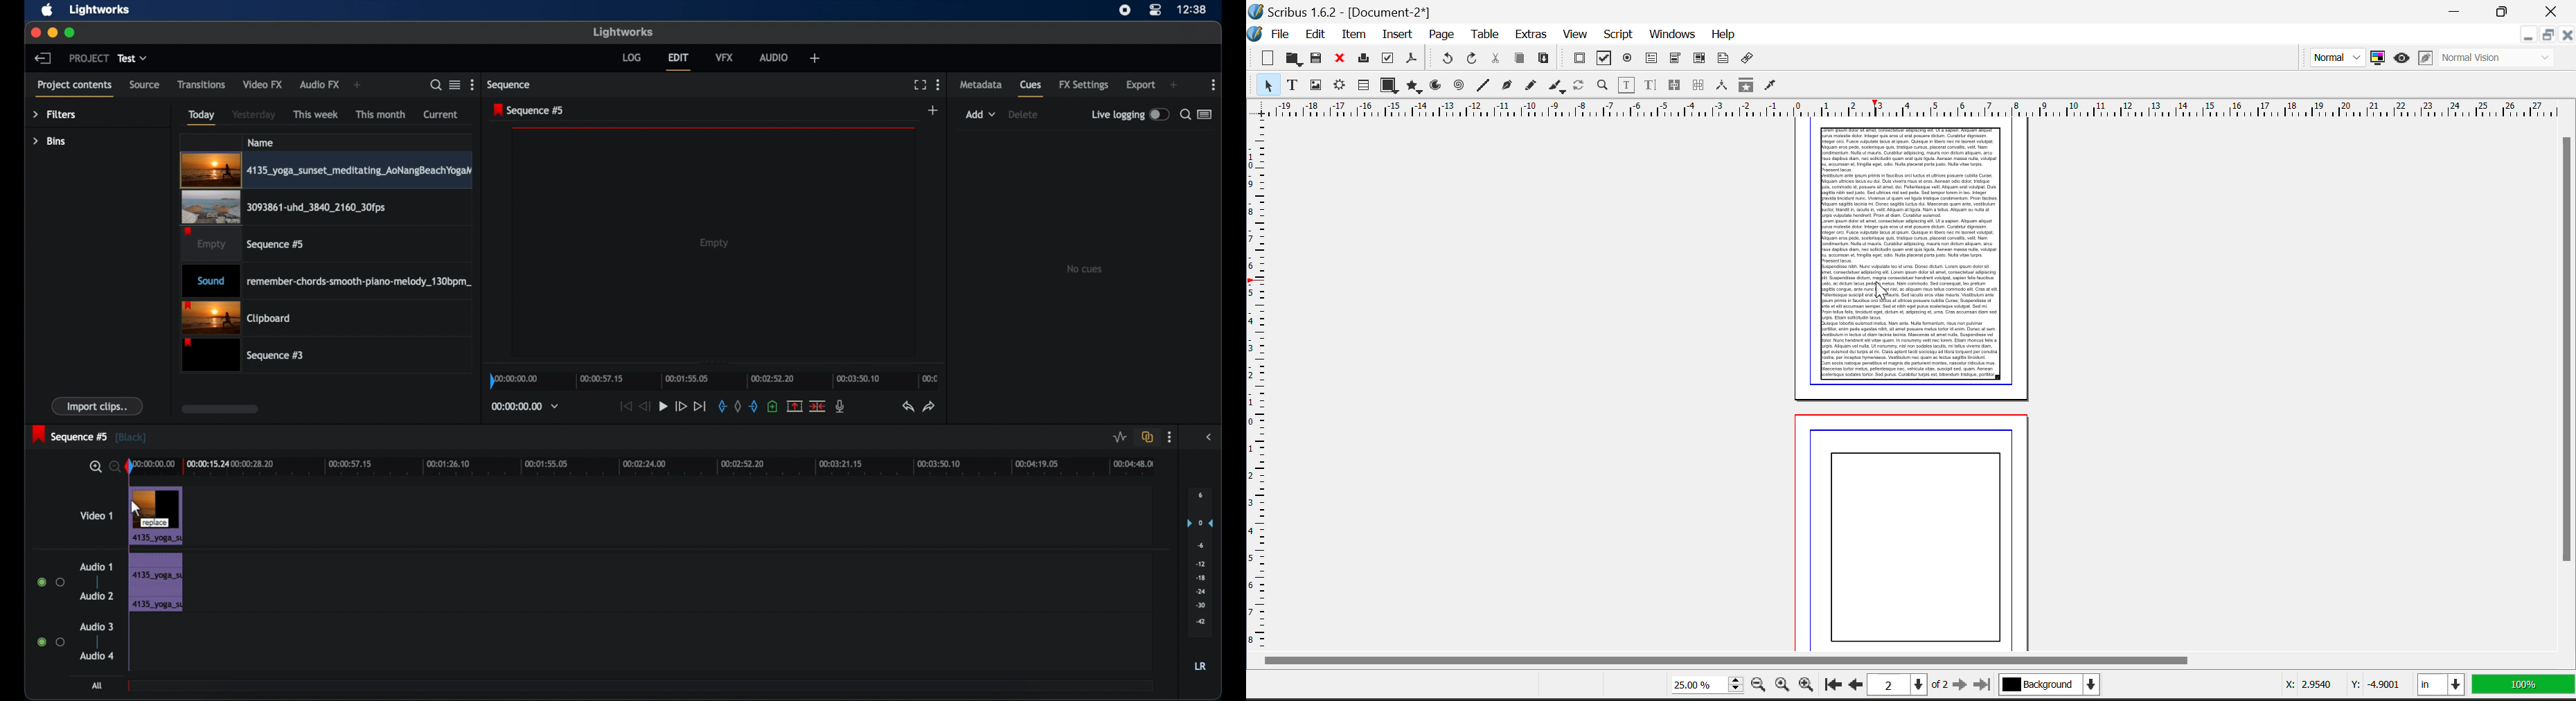 The width and height of the screenshot is (2576, 728). What do you see at coordinates (1703, 686) in the screenshot?
I see `25.00 %` at bounding box center [1703, 686].